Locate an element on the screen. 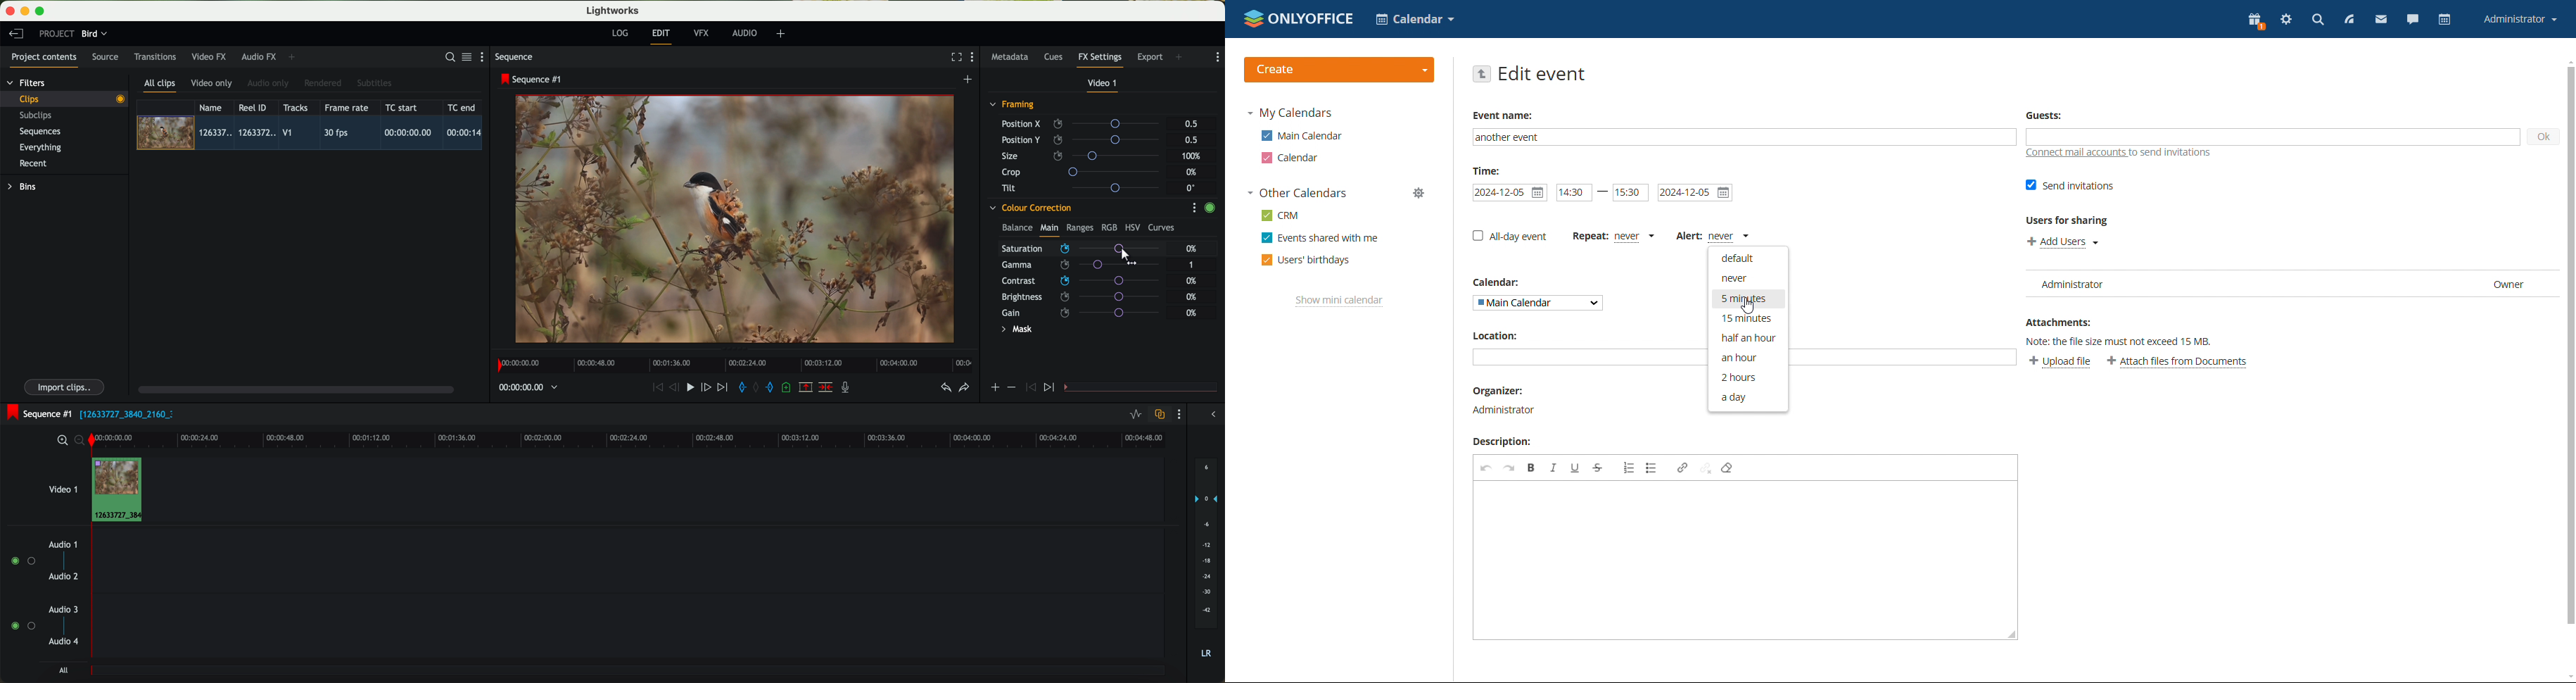 Image resolution: width=2576 pixels, height=700 pixels. 0% is located at coordinates (1192, 248).